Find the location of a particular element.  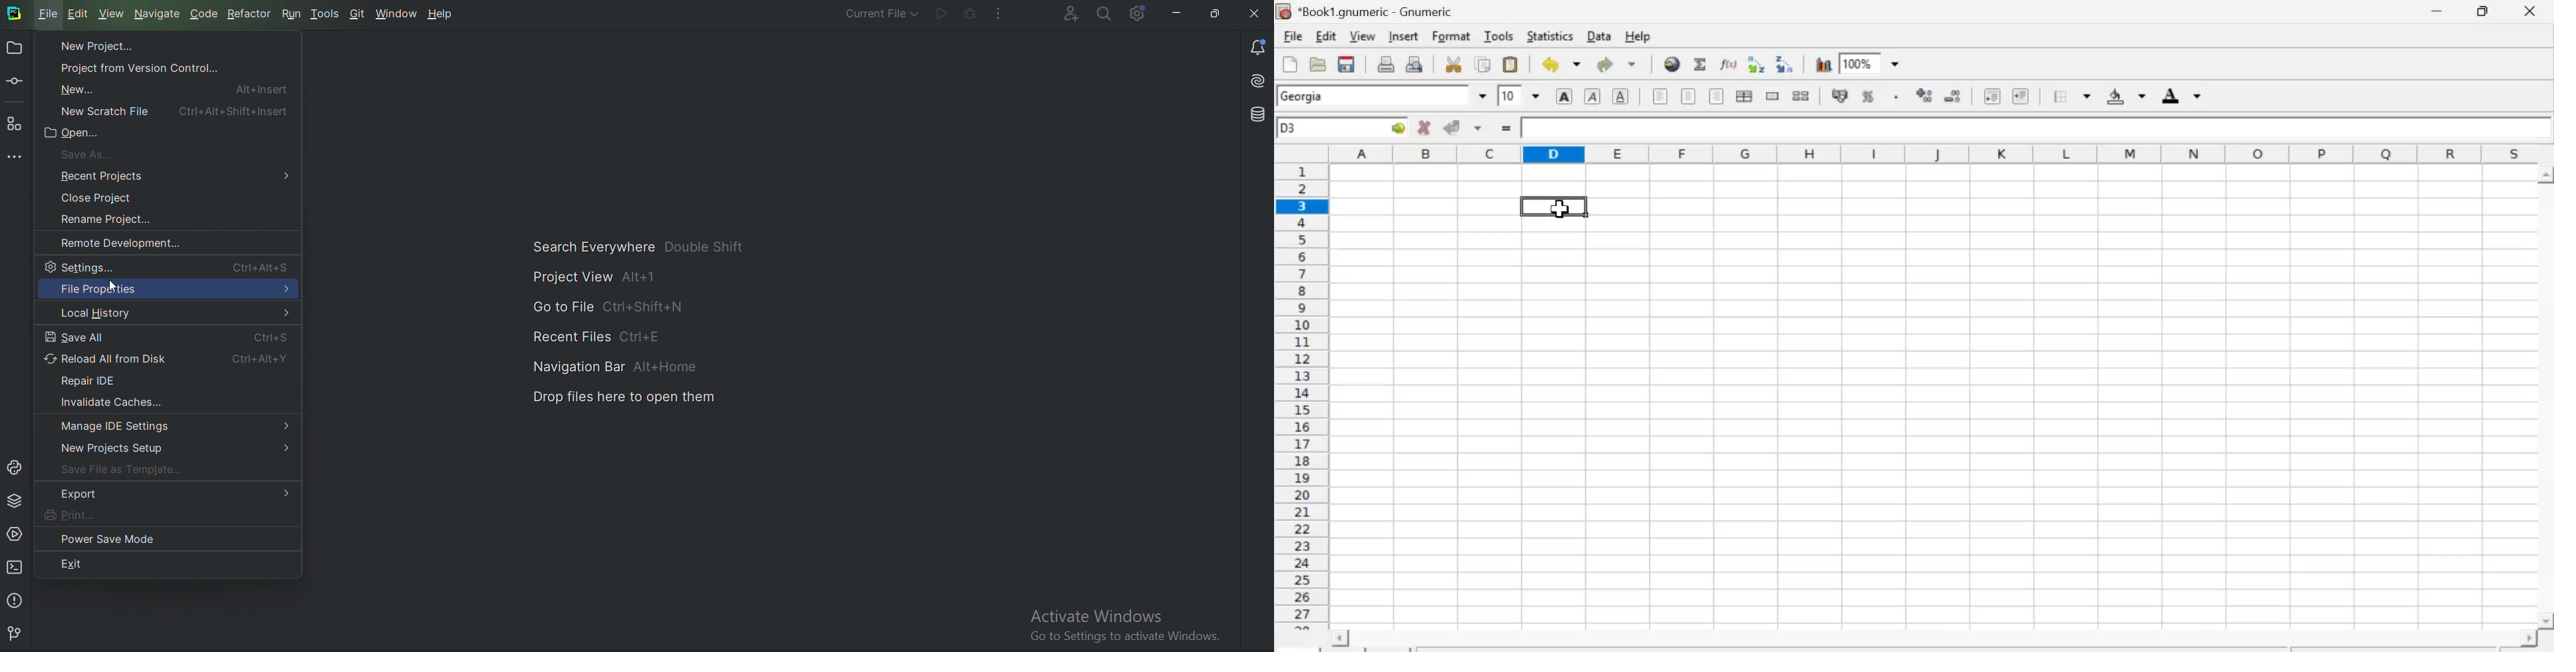

Create new workbook is located at coordinates (1287, 65).